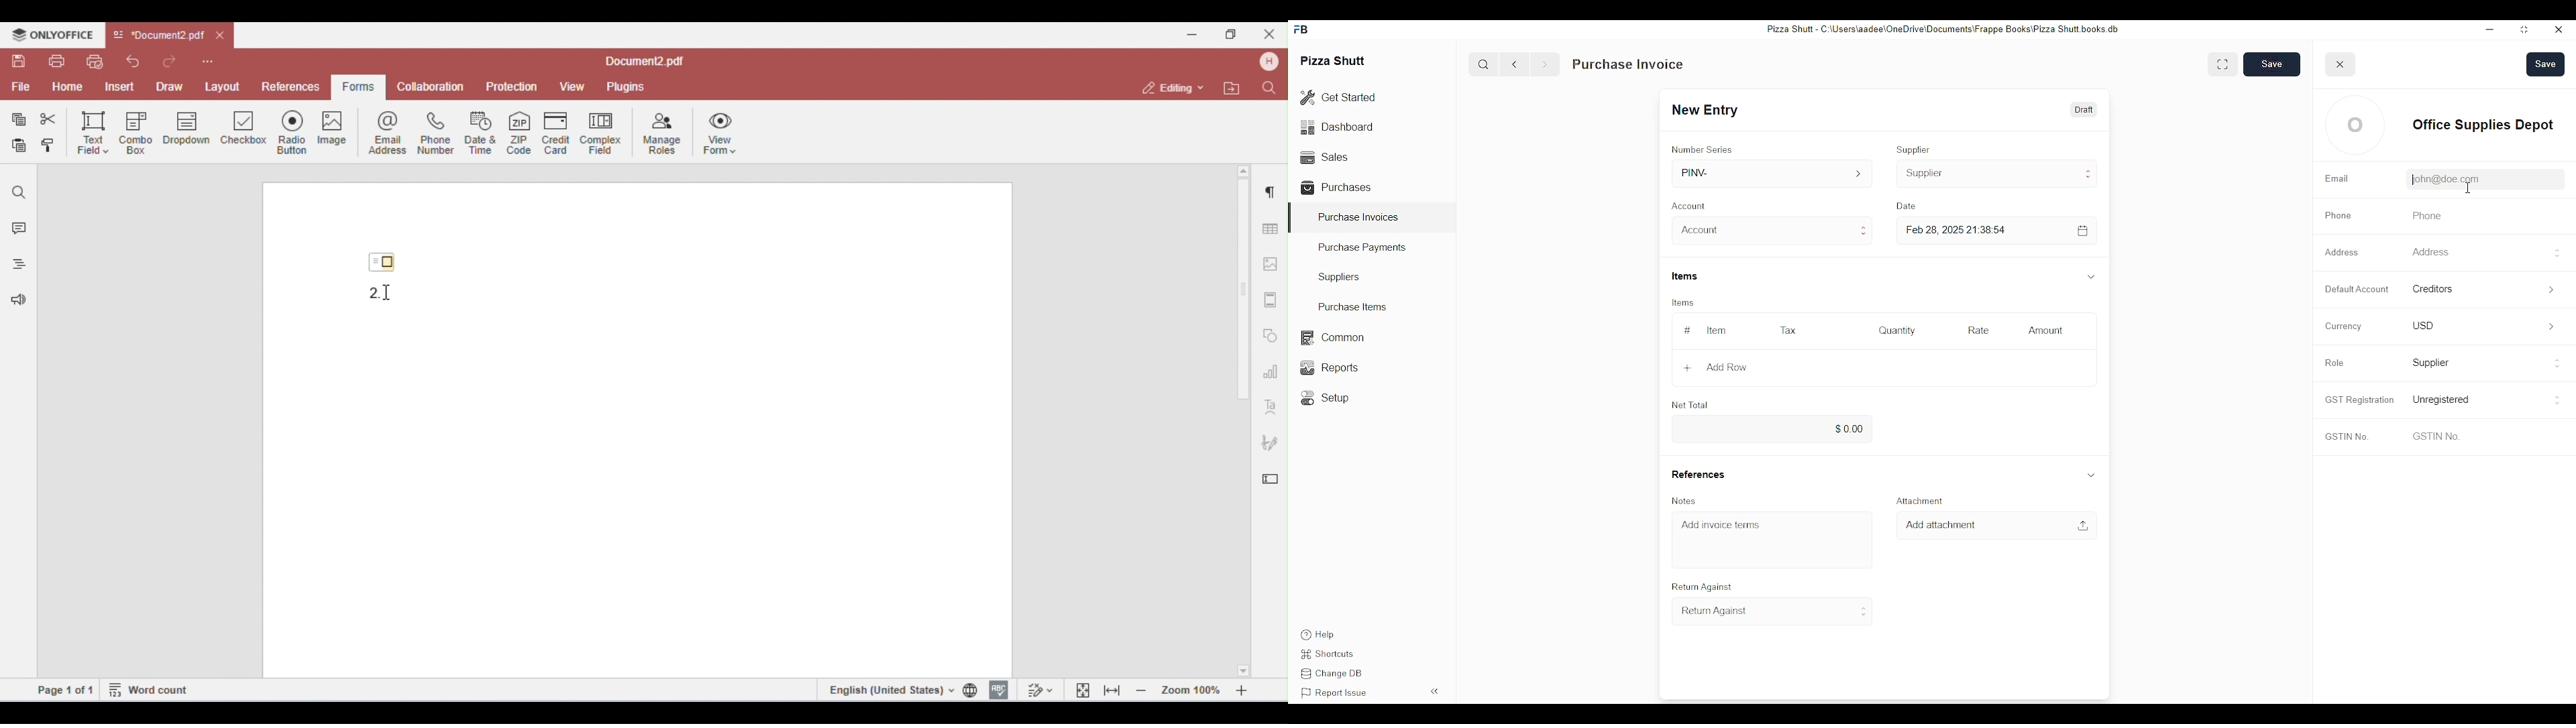 The image size is (2576, 728). Describe the element at coordinates (2082, 109) in the screenshot. I see `Draft` at that location.